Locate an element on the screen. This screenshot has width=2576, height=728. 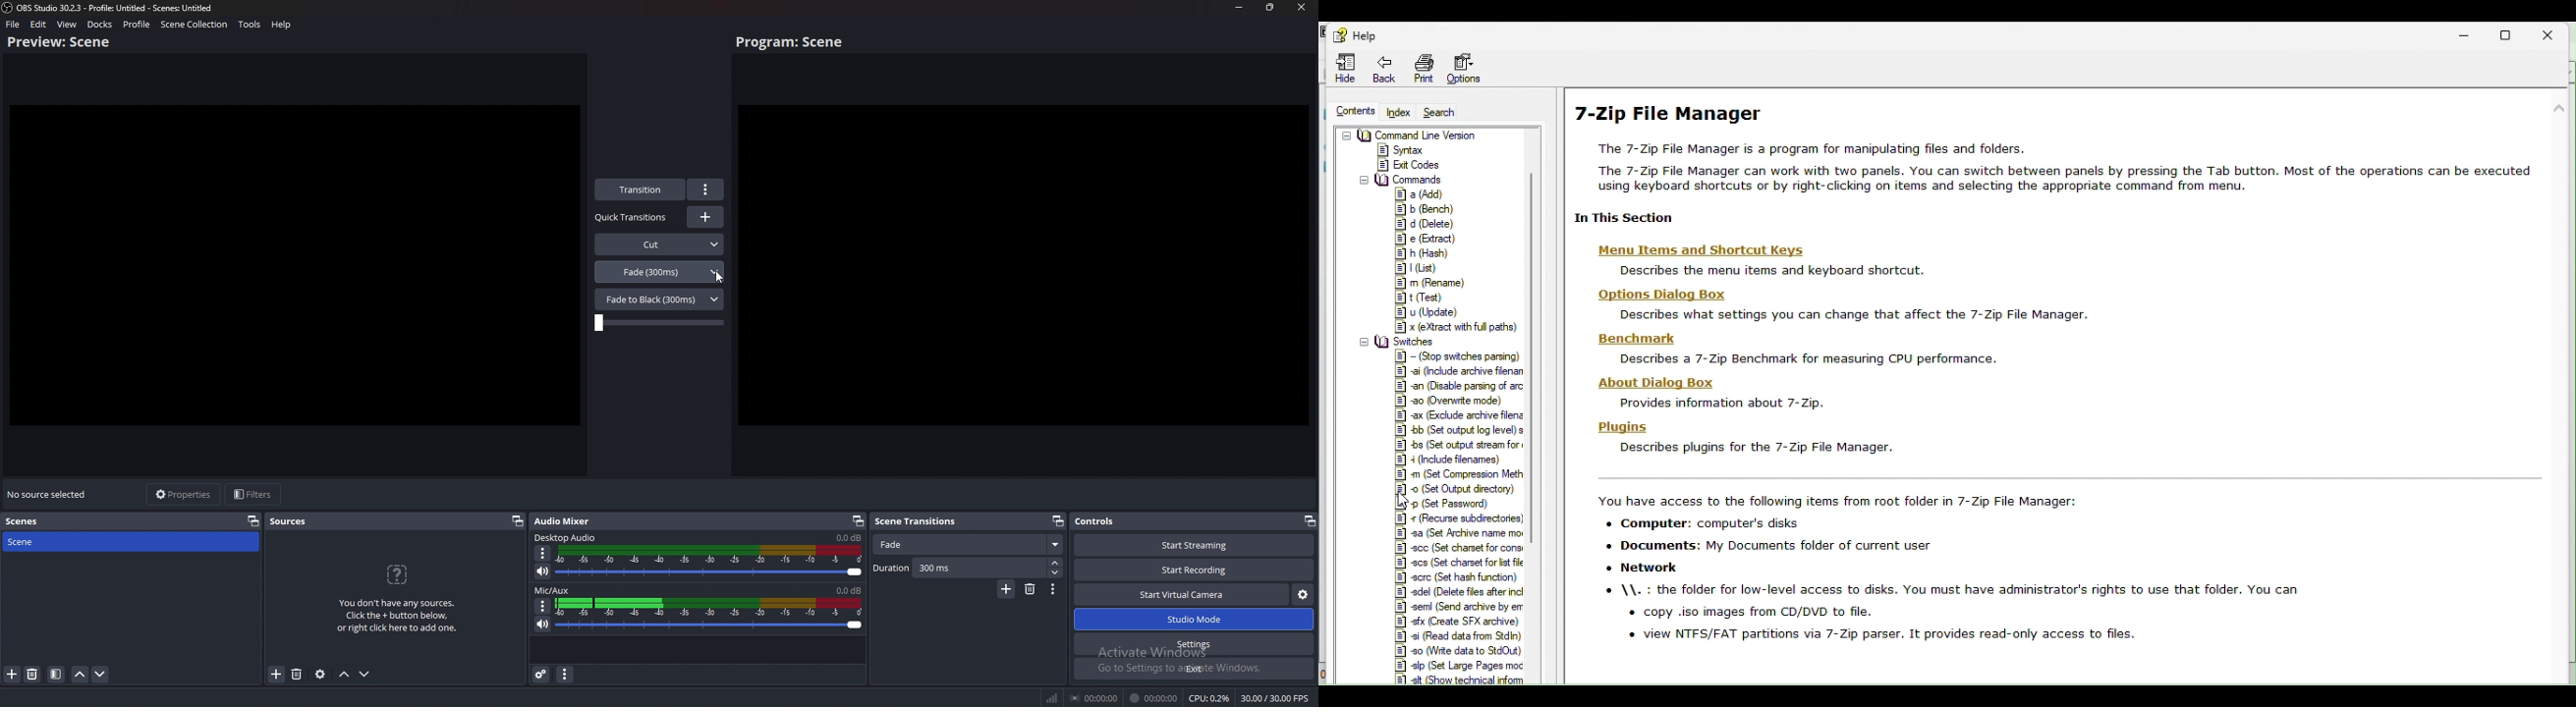
Send archive is located at coordinates (1460, 605).